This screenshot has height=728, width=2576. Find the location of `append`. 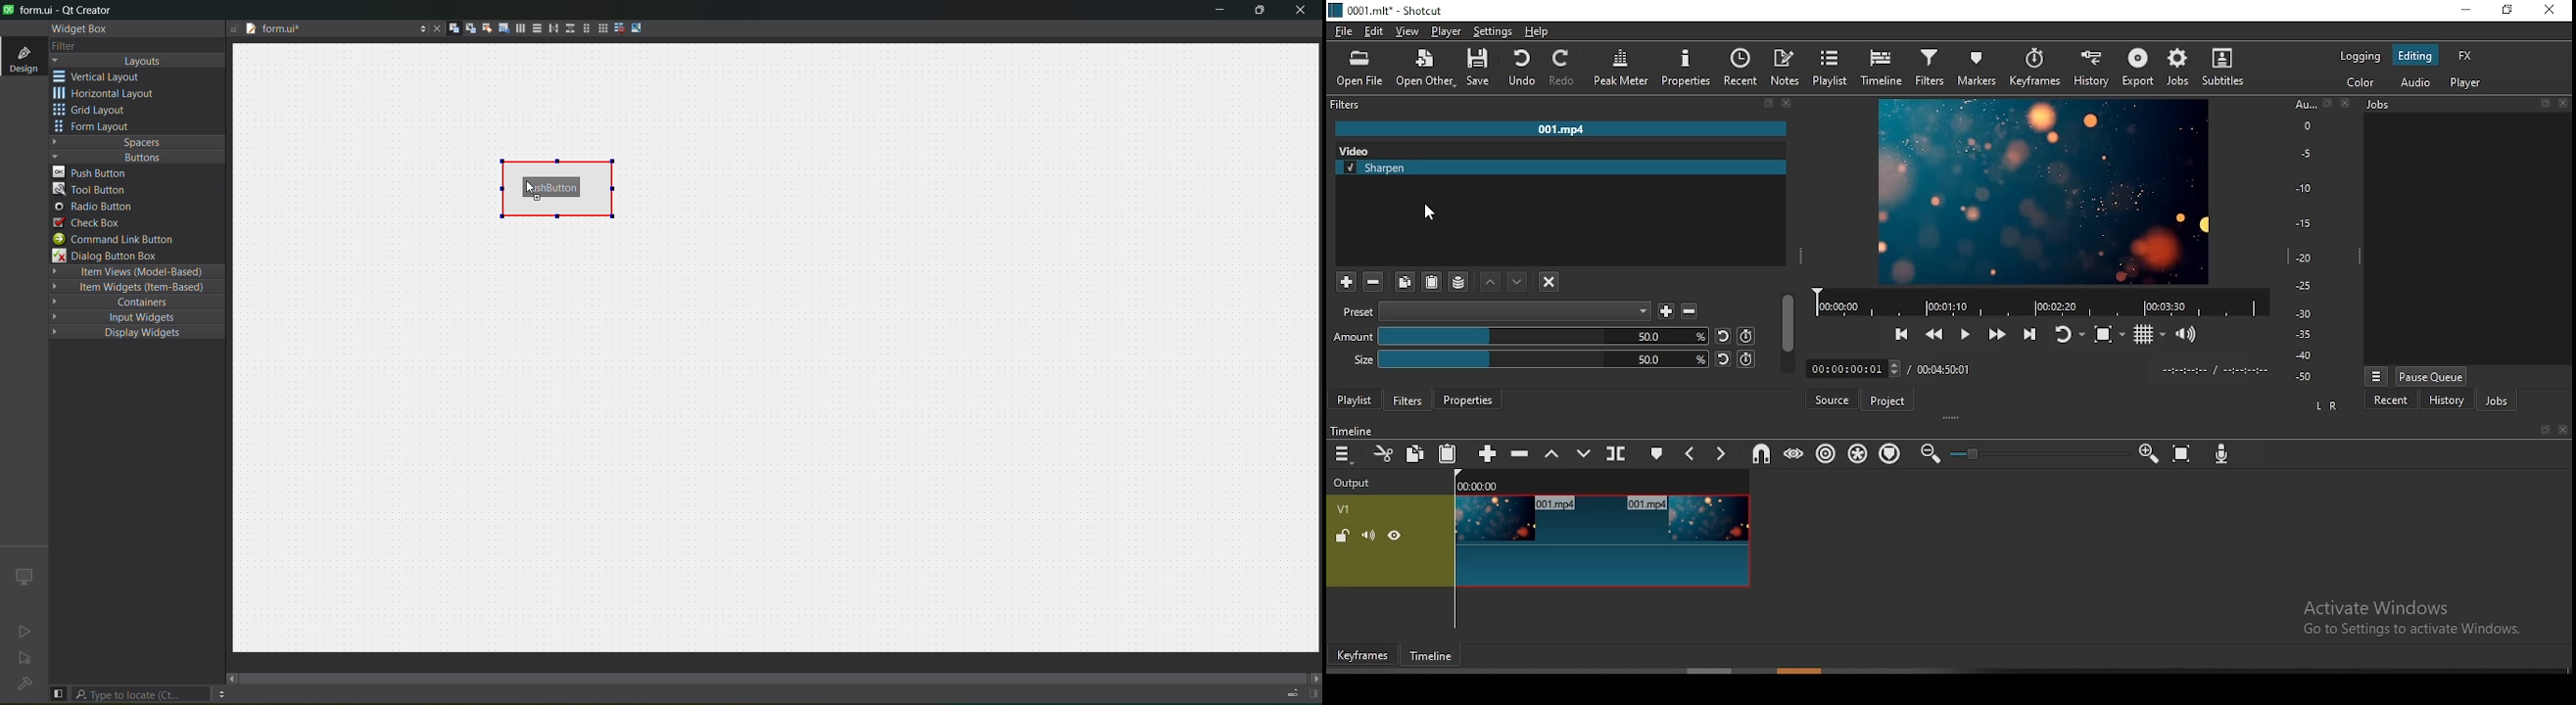

append is located at coordinates (1481, 454).